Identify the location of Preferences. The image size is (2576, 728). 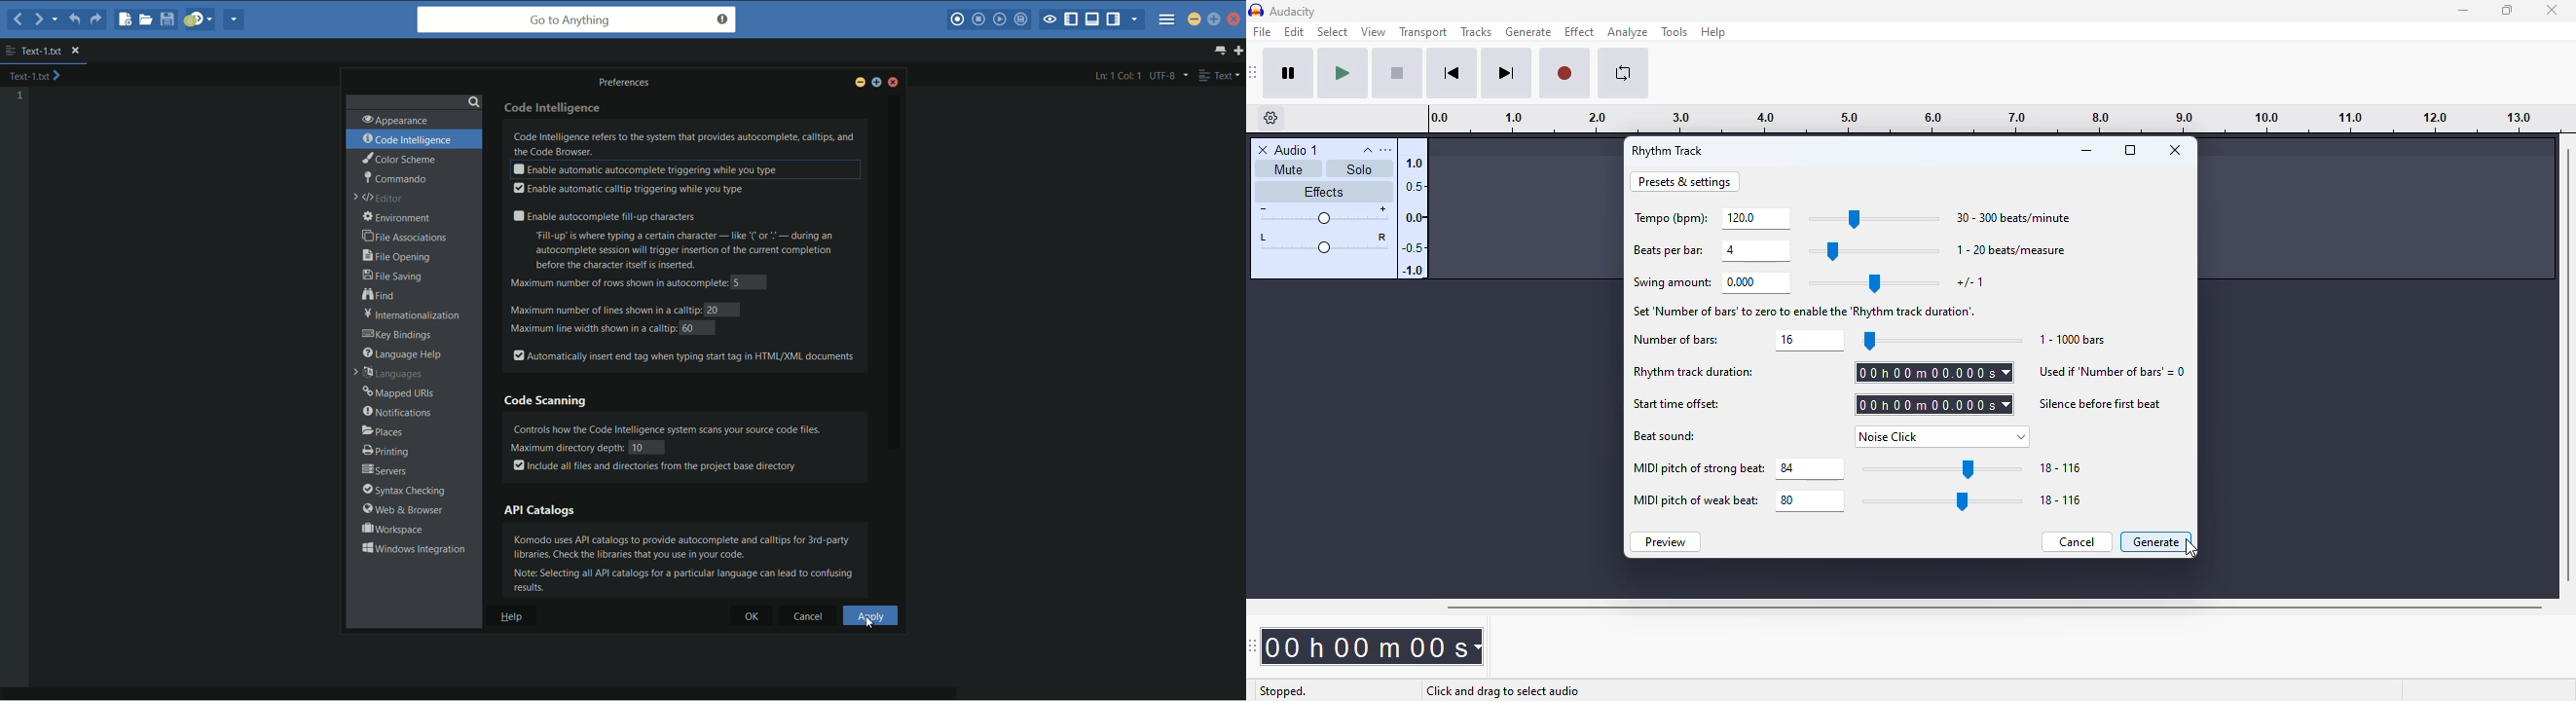
(629, 82).